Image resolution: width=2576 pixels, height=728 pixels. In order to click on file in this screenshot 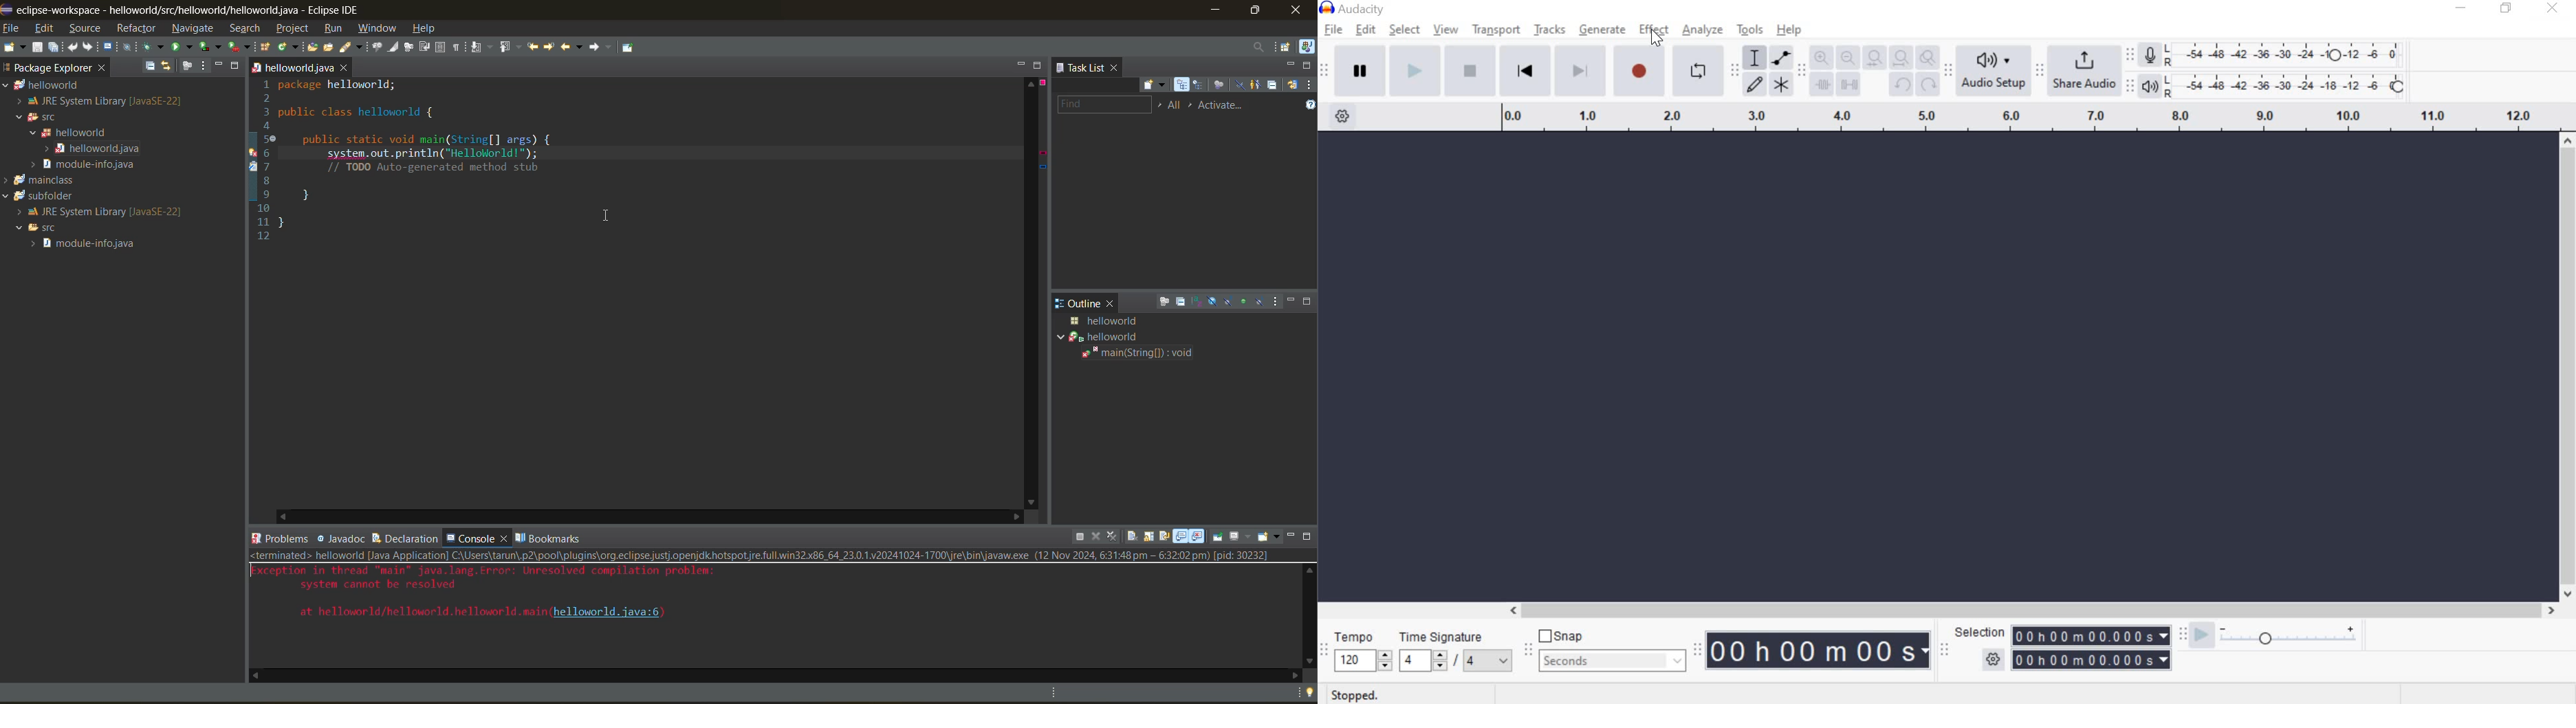, I will do `click(1336, 29)`.